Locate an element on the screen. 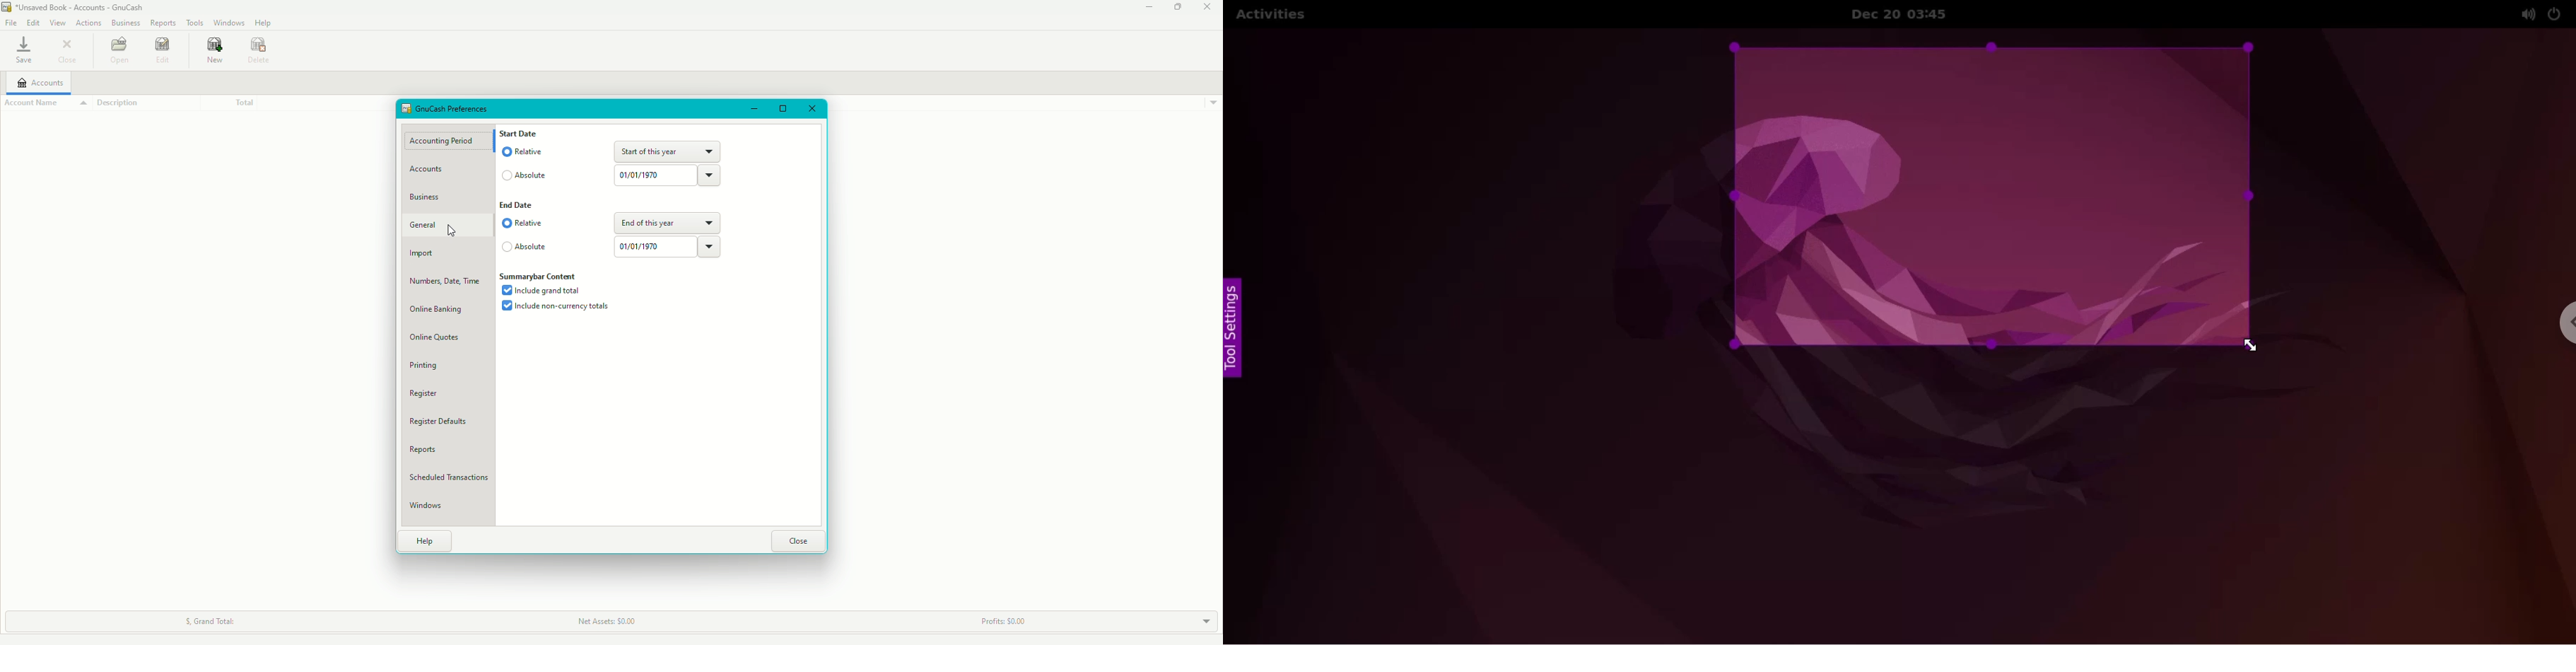 This screenshot has height=672, width=2576. Relative is located at coordinates (526, 154).